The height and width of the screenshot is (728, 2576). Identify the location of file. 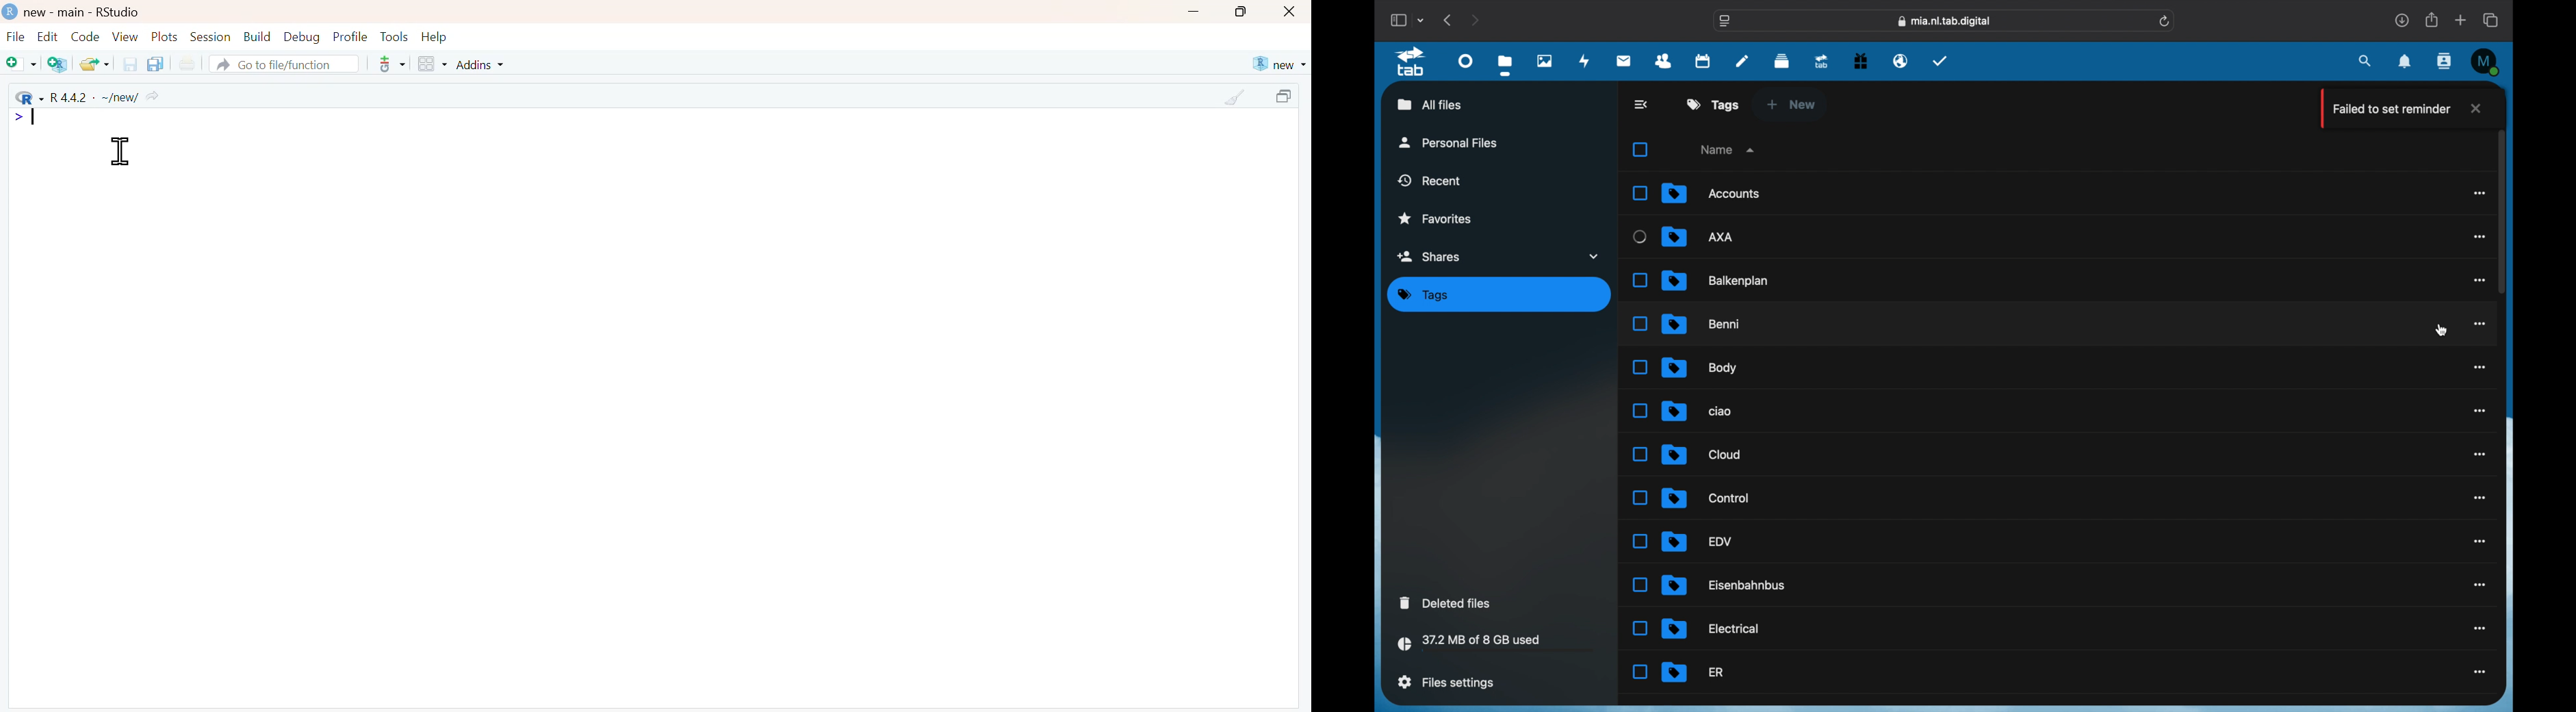
(1711, 629).